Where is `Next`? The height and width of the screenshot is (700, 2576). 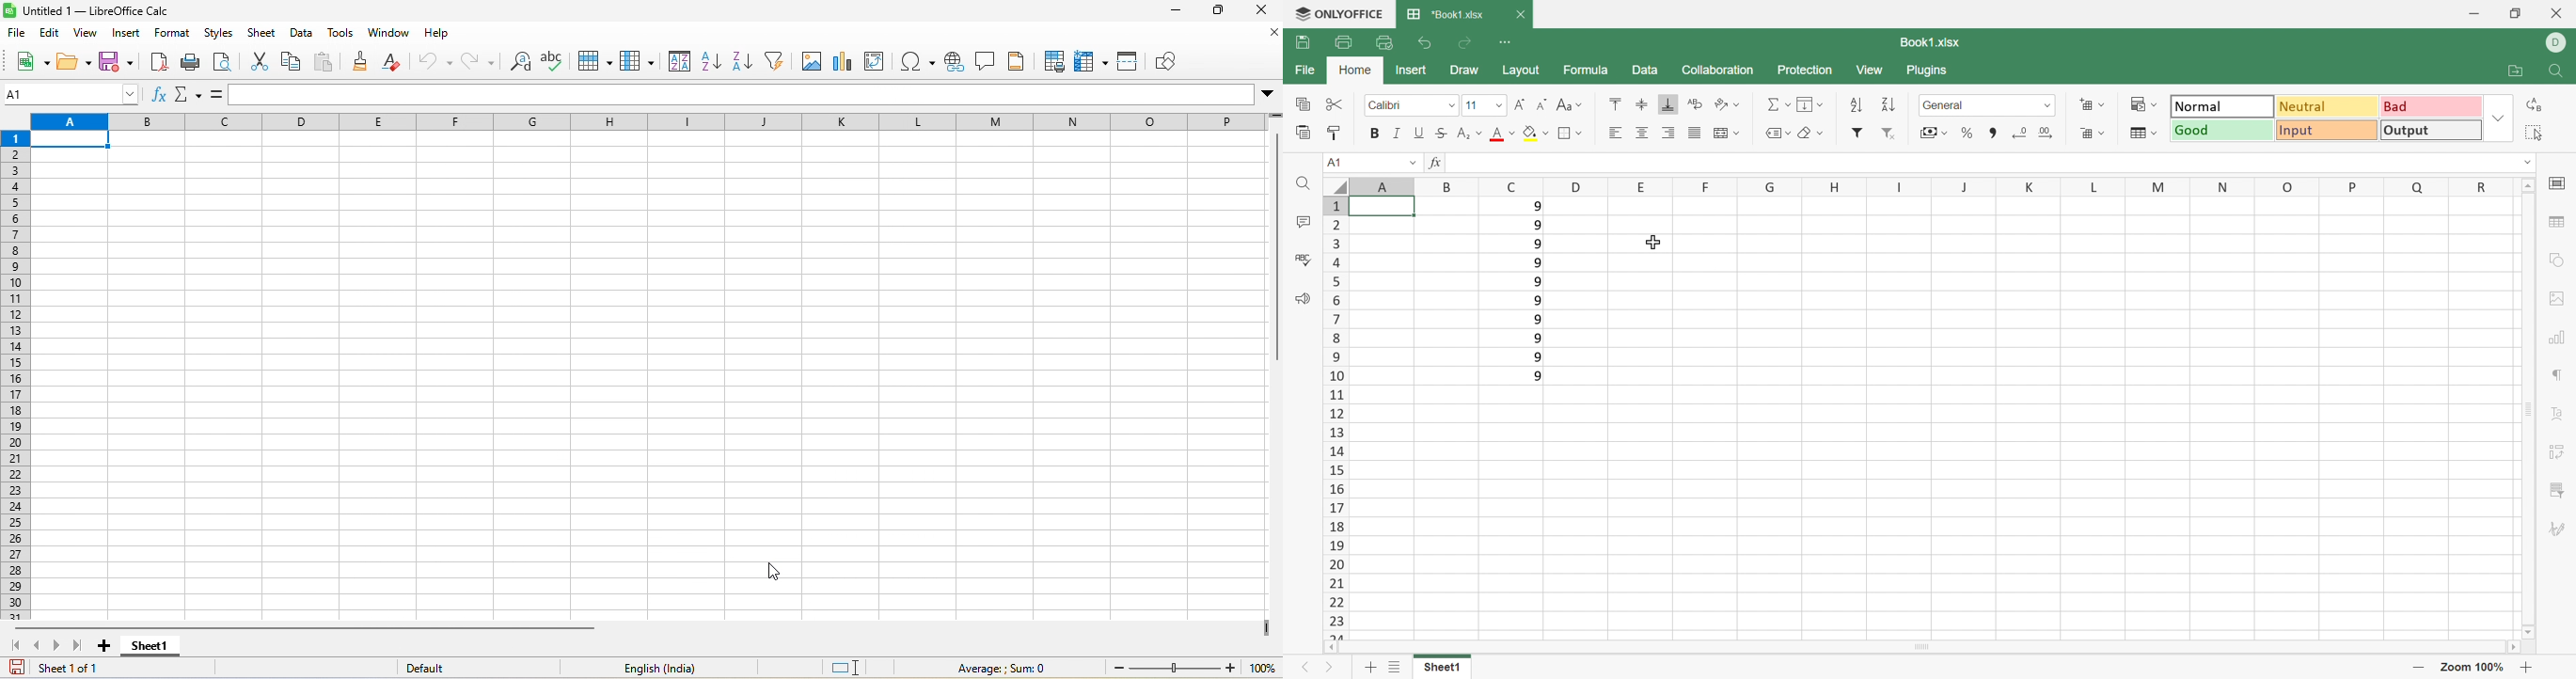 Next is located at coordinates (1330, 666).